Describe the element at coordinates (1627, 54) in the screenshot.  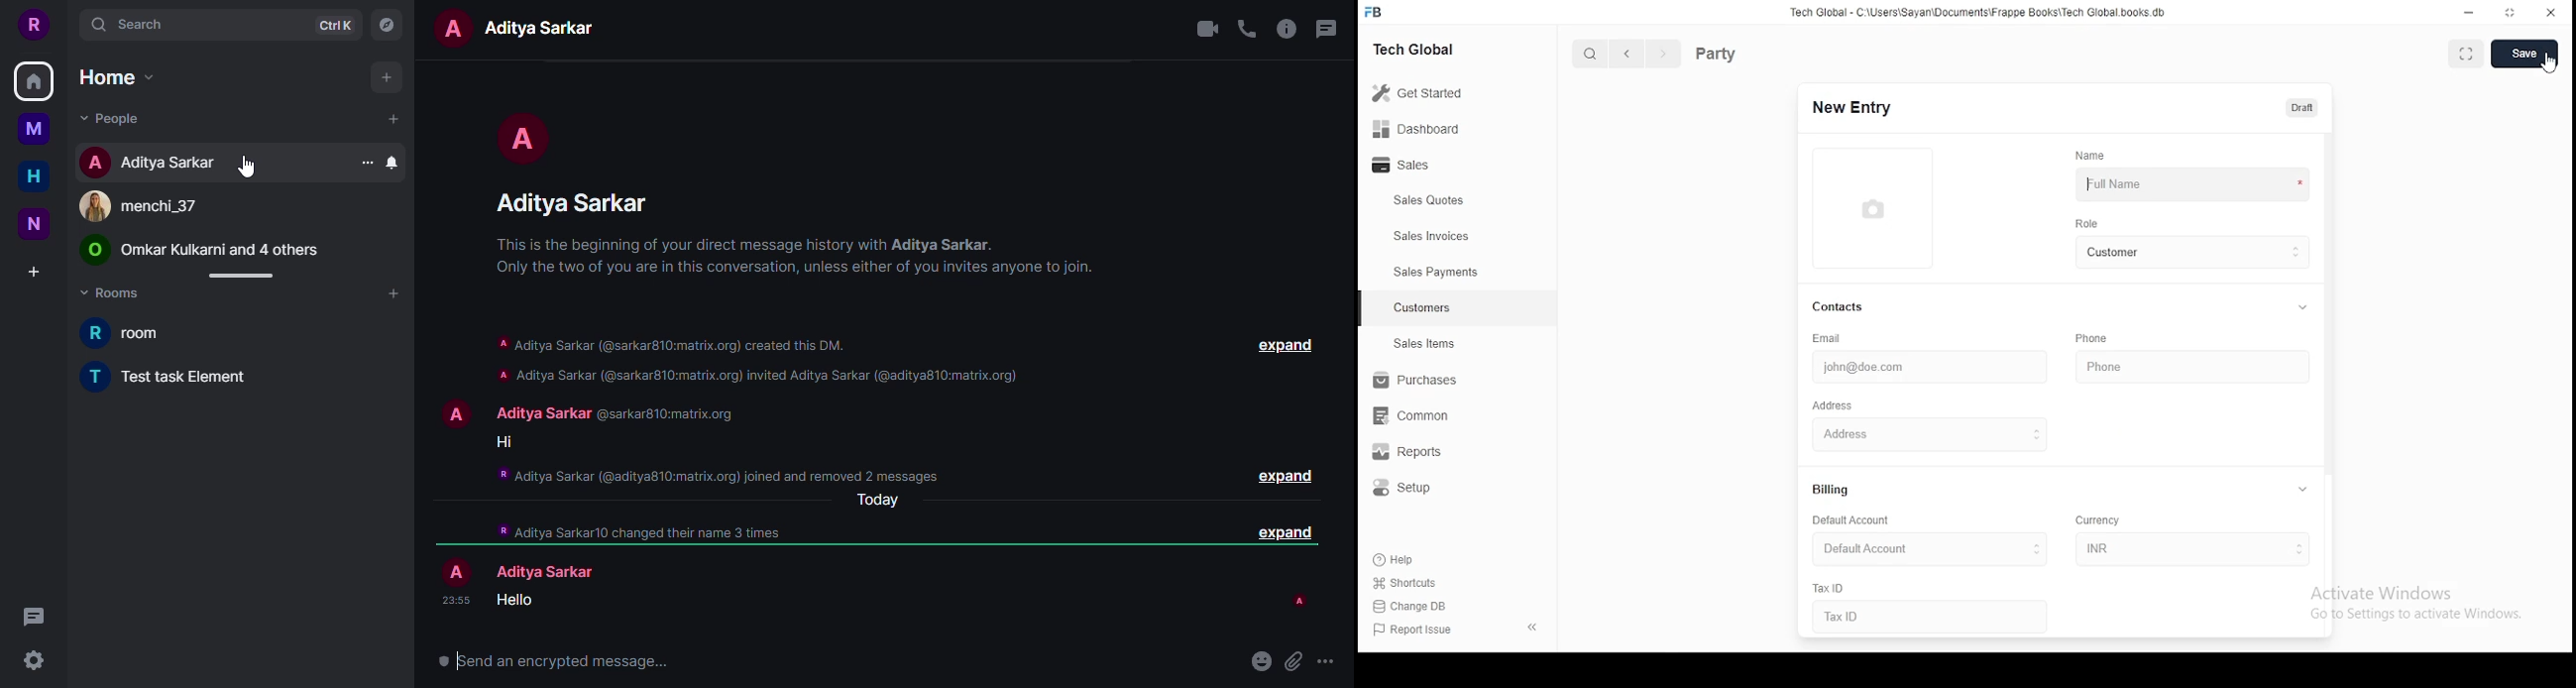
I see `previous` at that location.